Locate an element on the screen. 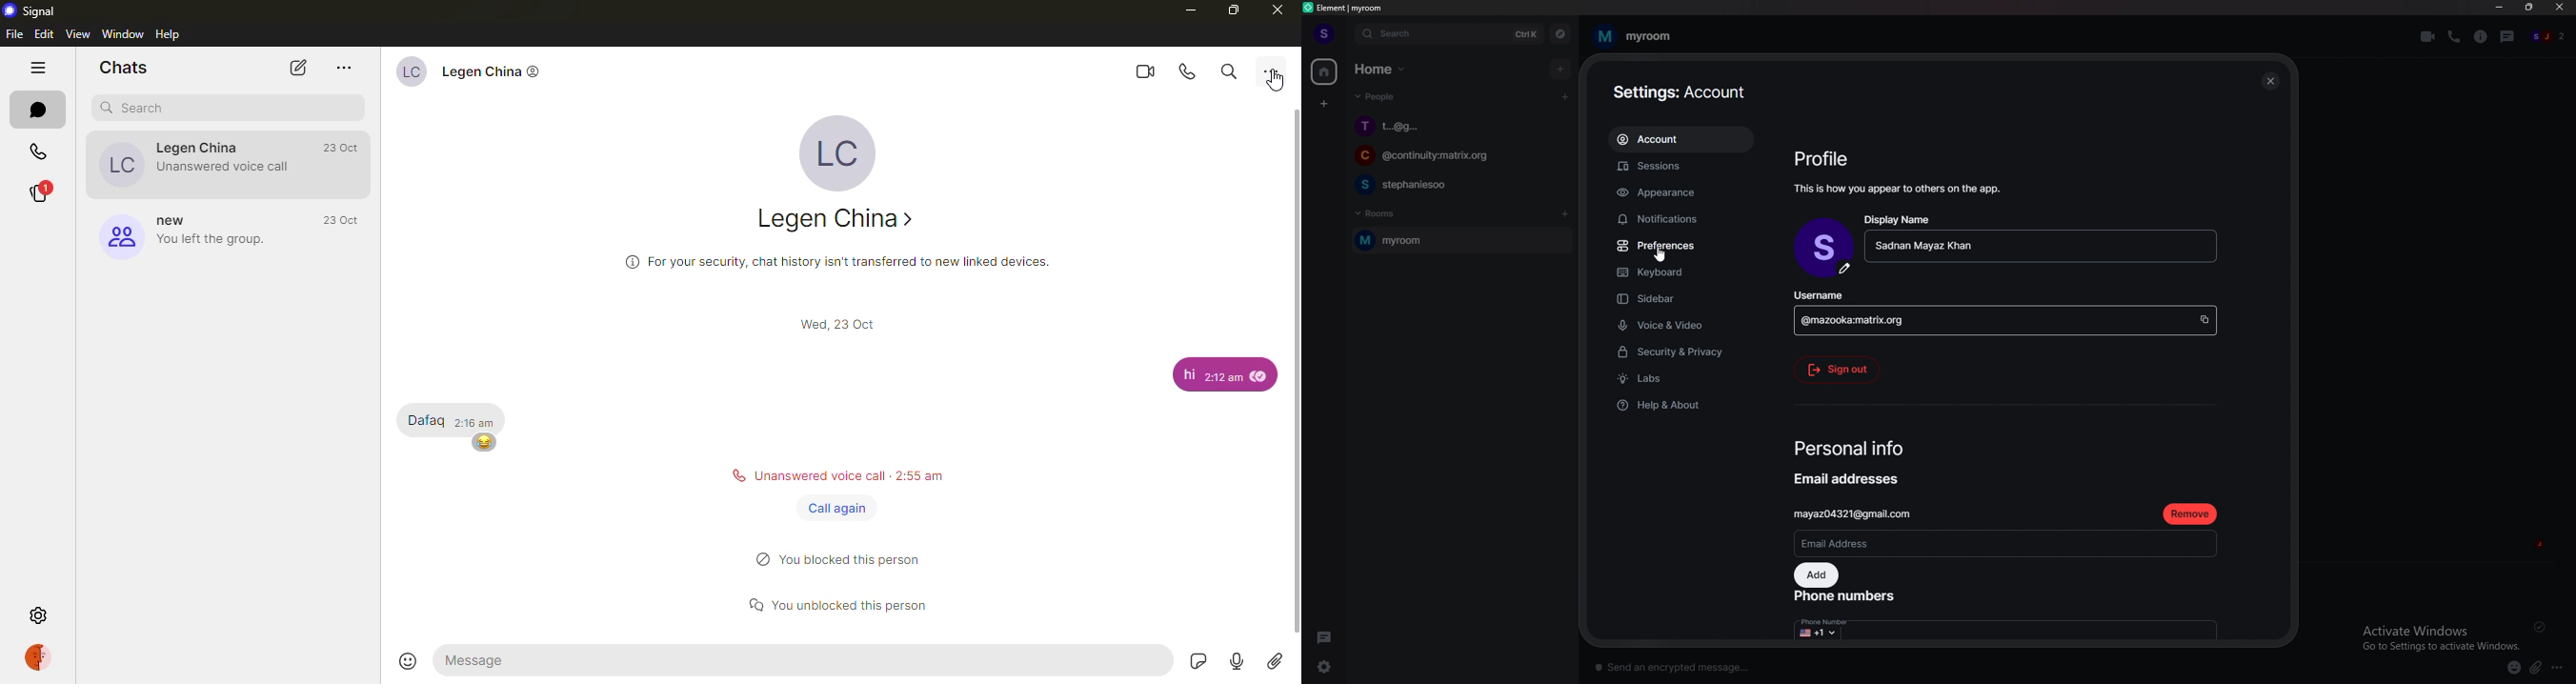 The height and width of the screenshot is (700, 2576). chat is located at coordinates (1458, 184).